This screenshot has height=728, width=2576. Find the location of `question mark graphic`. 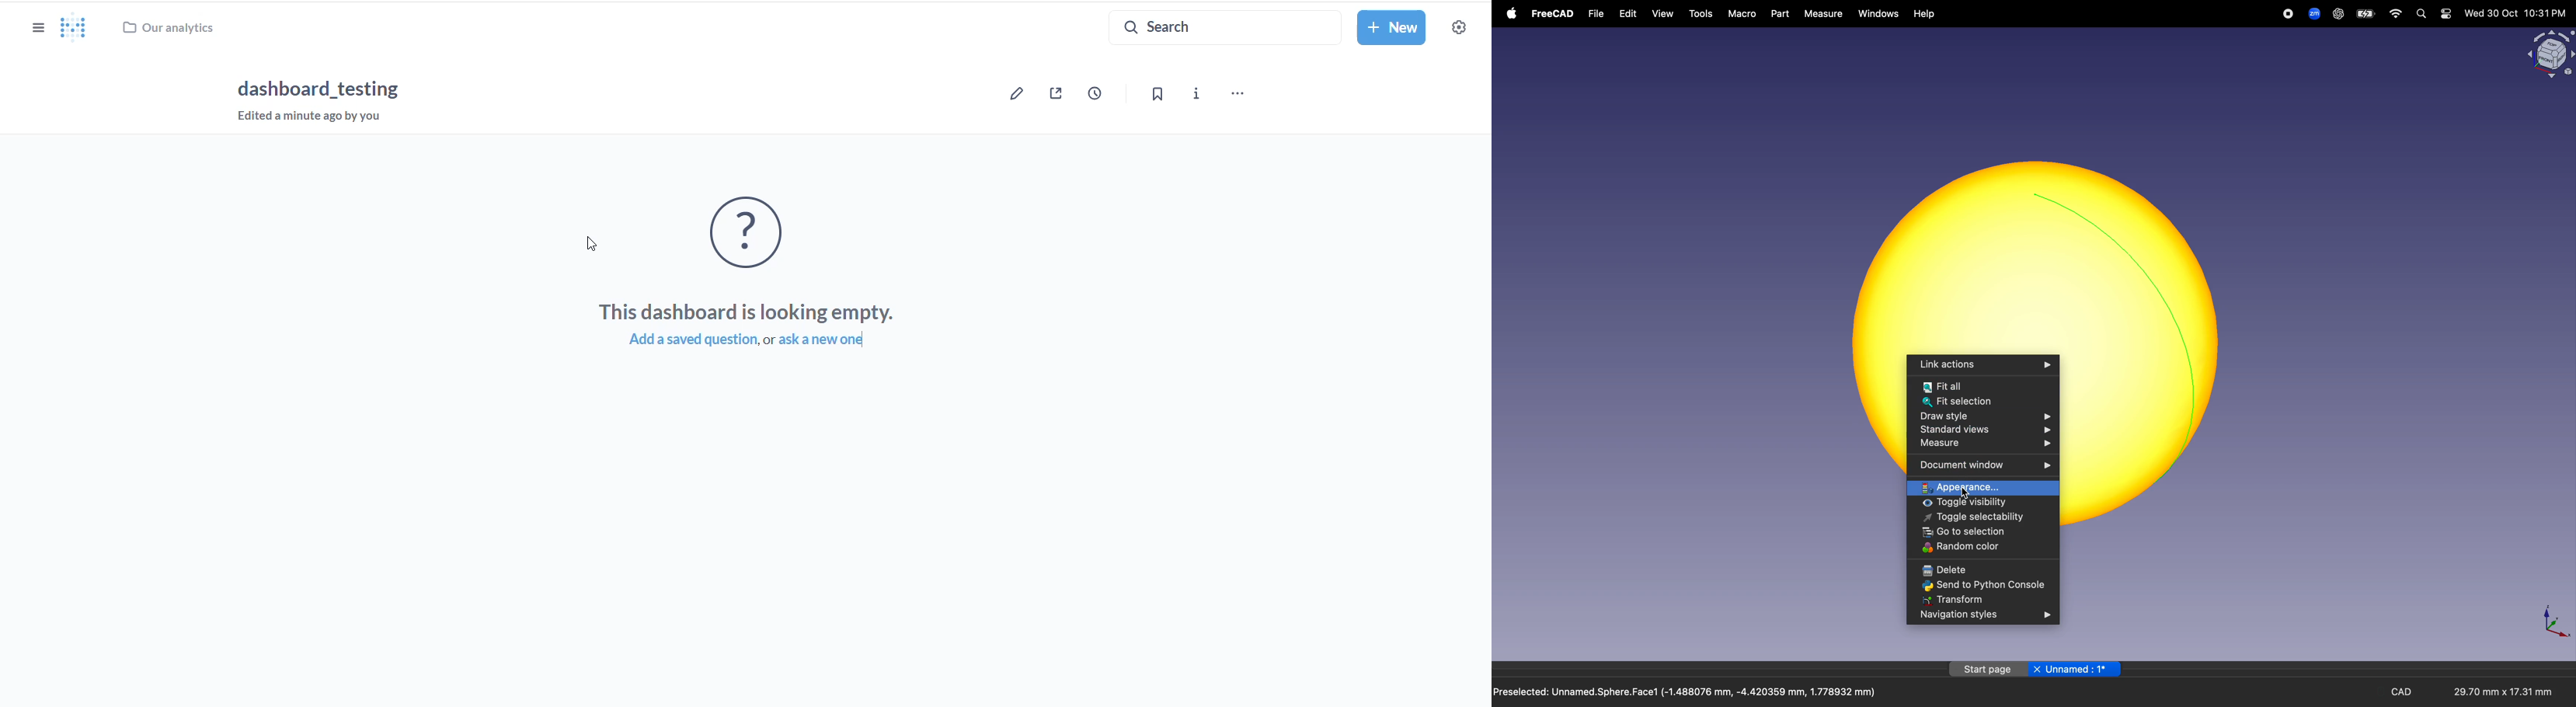

question mark graphic is located at coordinates (749, 231).